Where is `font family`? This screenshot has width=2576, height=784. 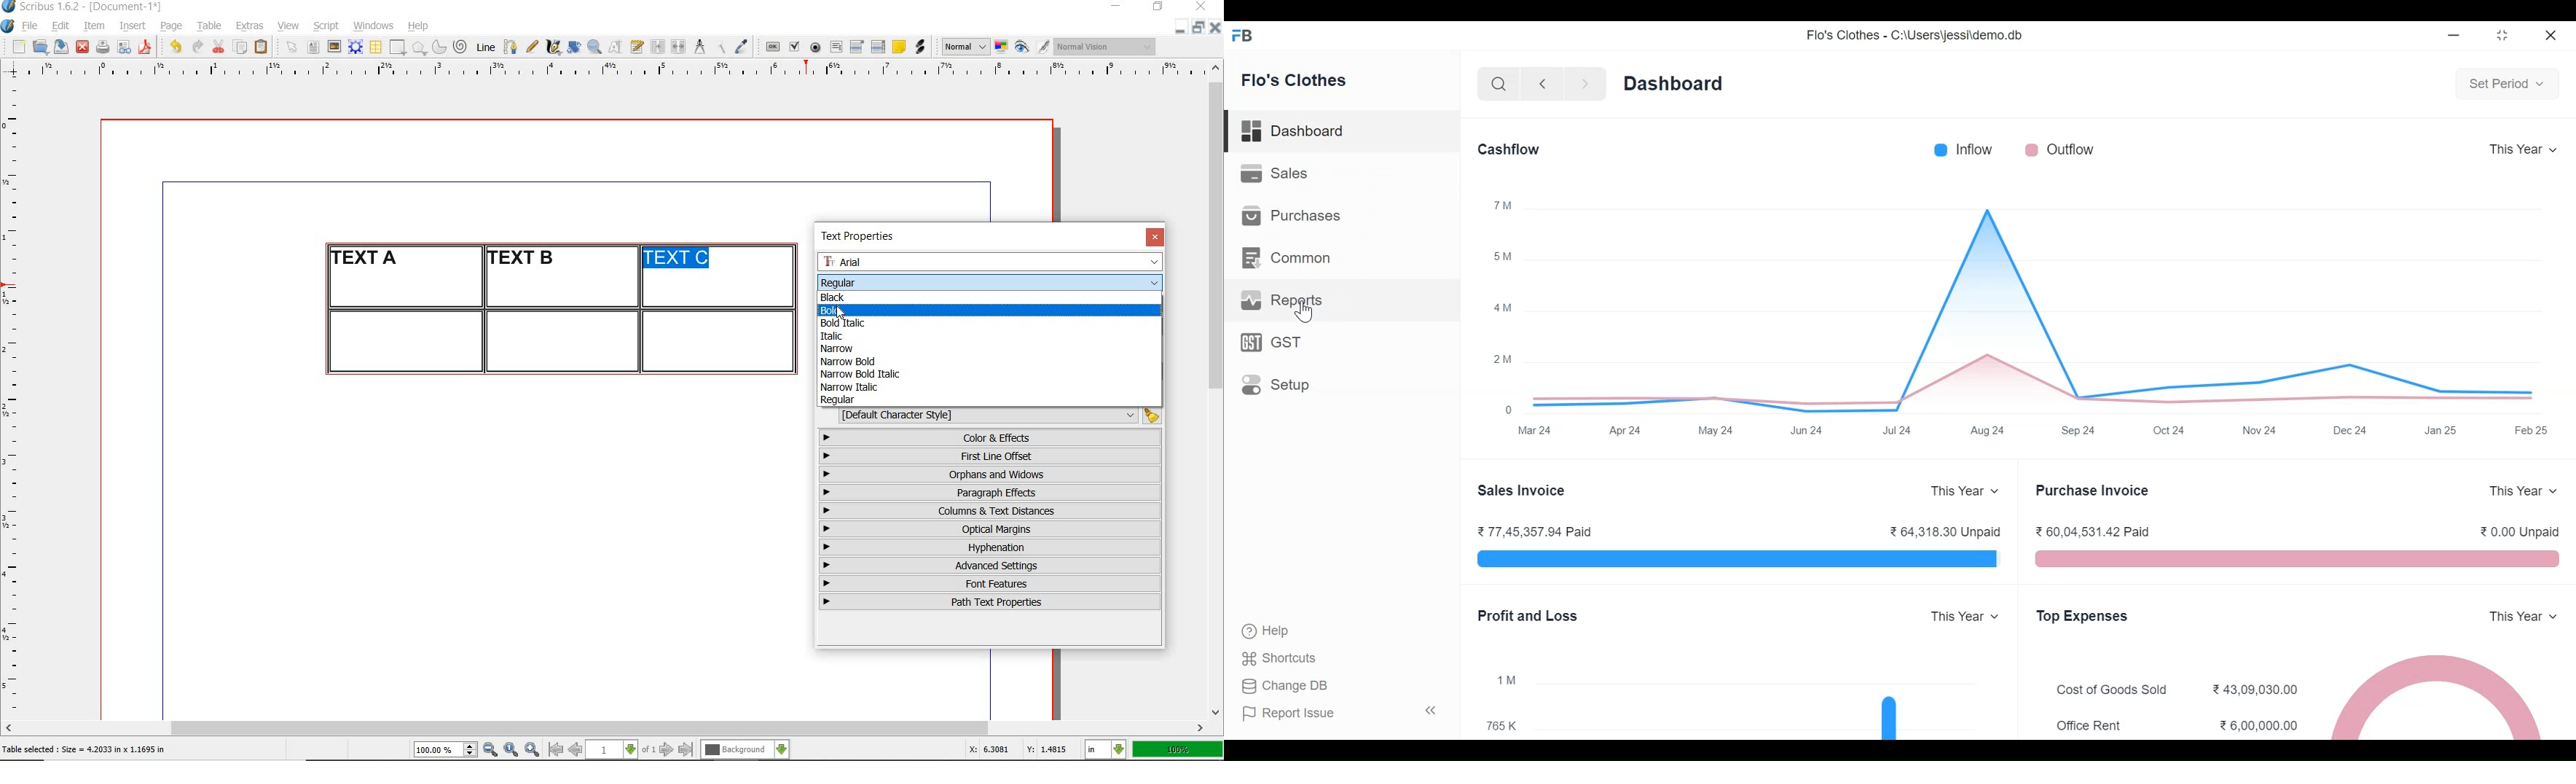
font family is located at coordinates (991, 262).